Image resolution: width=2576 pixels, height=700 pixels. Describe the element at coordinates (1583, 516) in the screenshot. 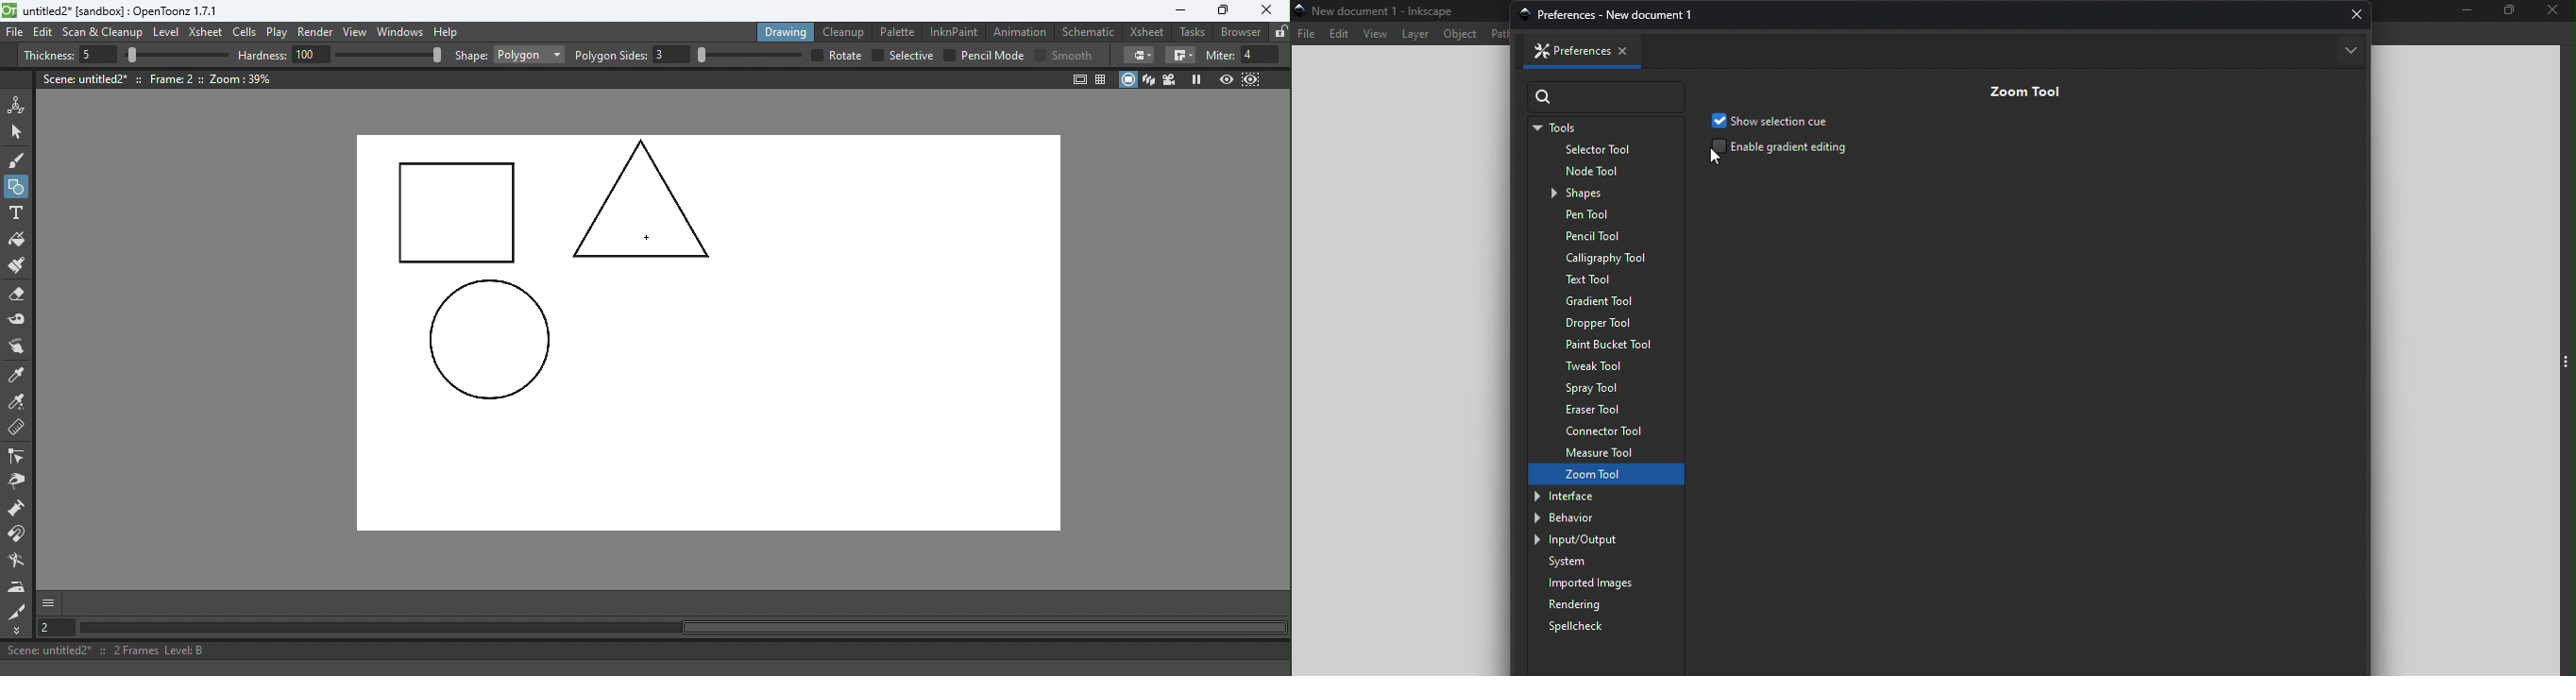

I see `Behavior` at that location.